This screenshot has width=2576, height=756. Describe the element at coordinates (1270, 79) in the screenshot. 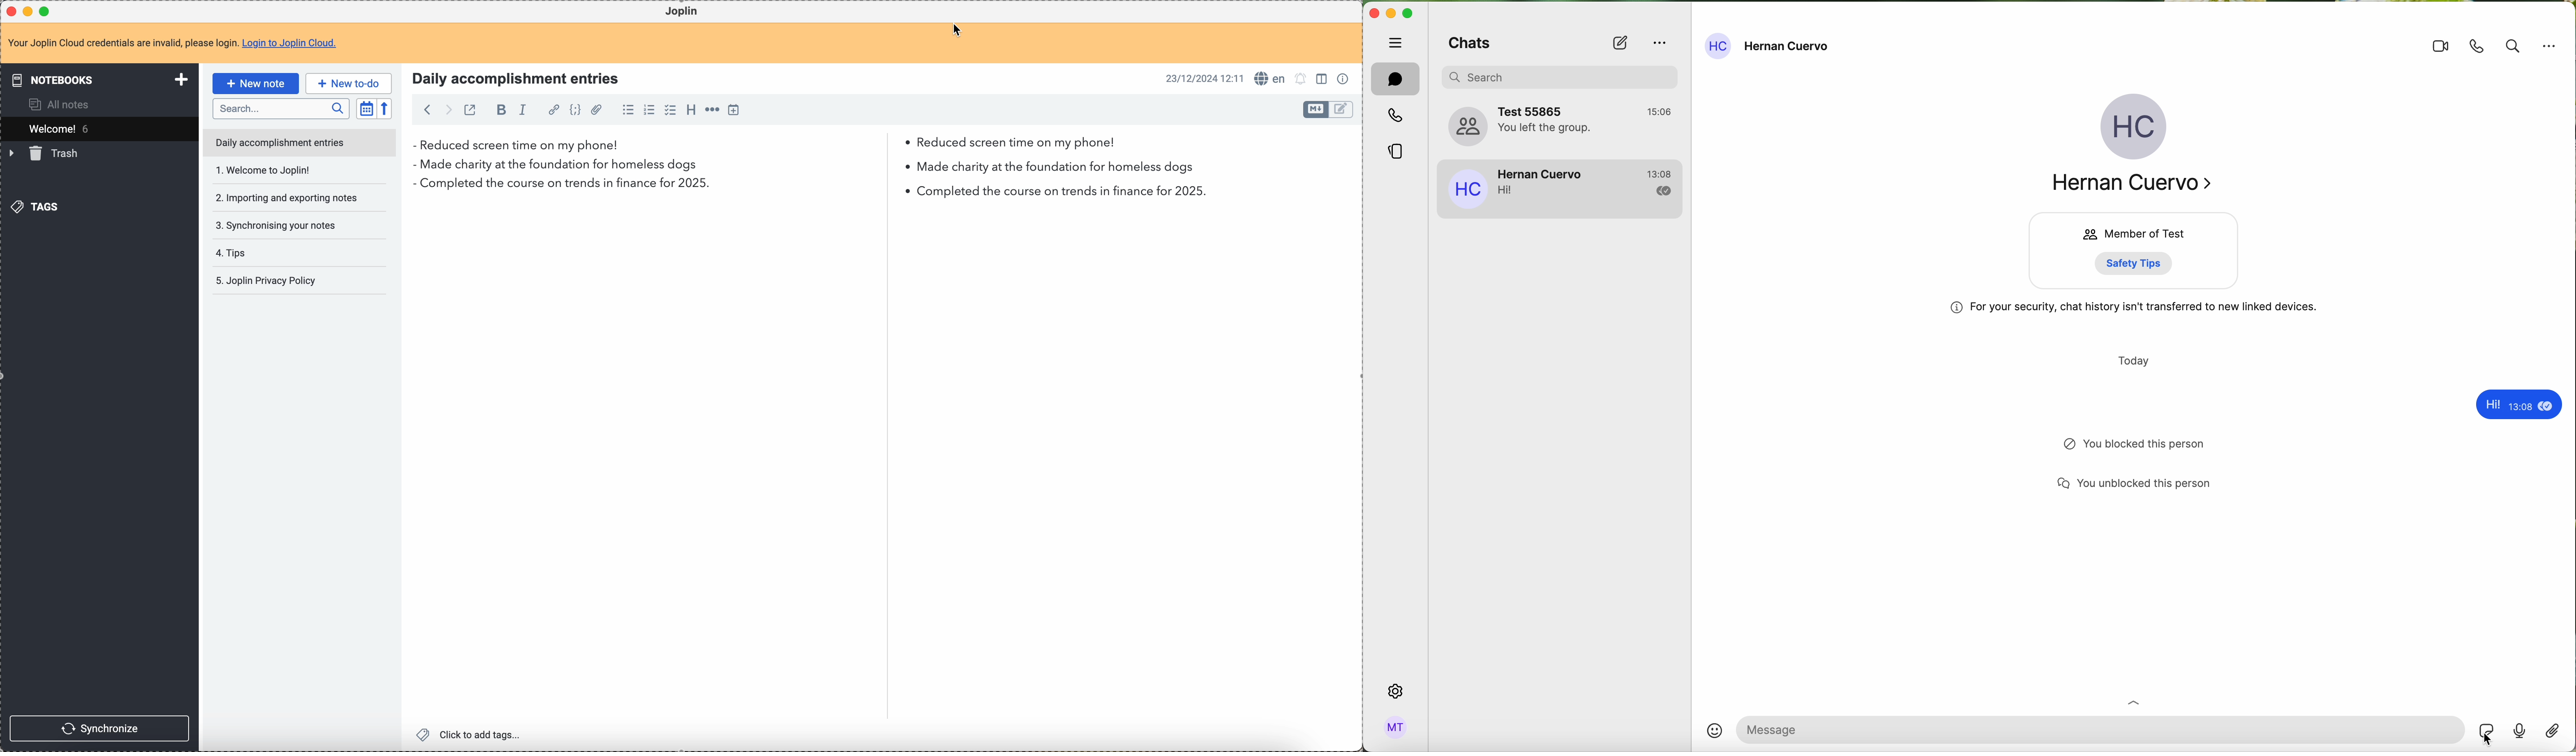

I see `spell checker` at that location.